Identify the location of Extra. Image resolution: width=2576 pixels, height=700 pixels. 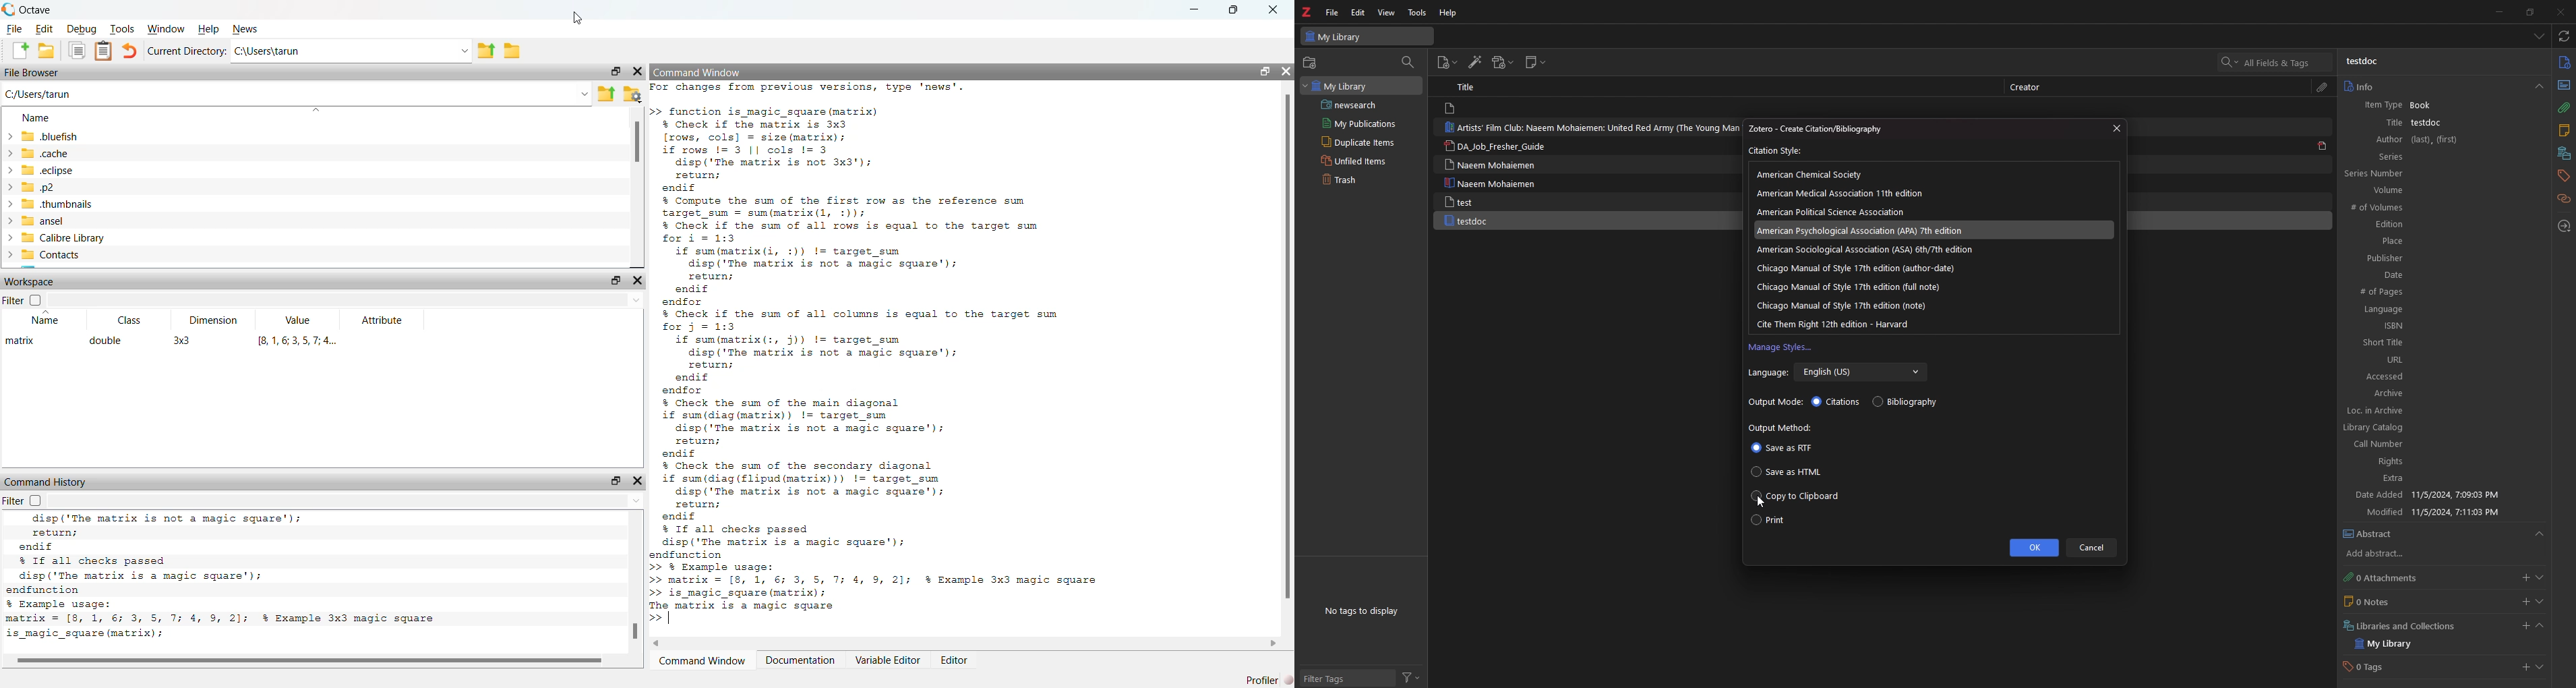
(2435, 480).